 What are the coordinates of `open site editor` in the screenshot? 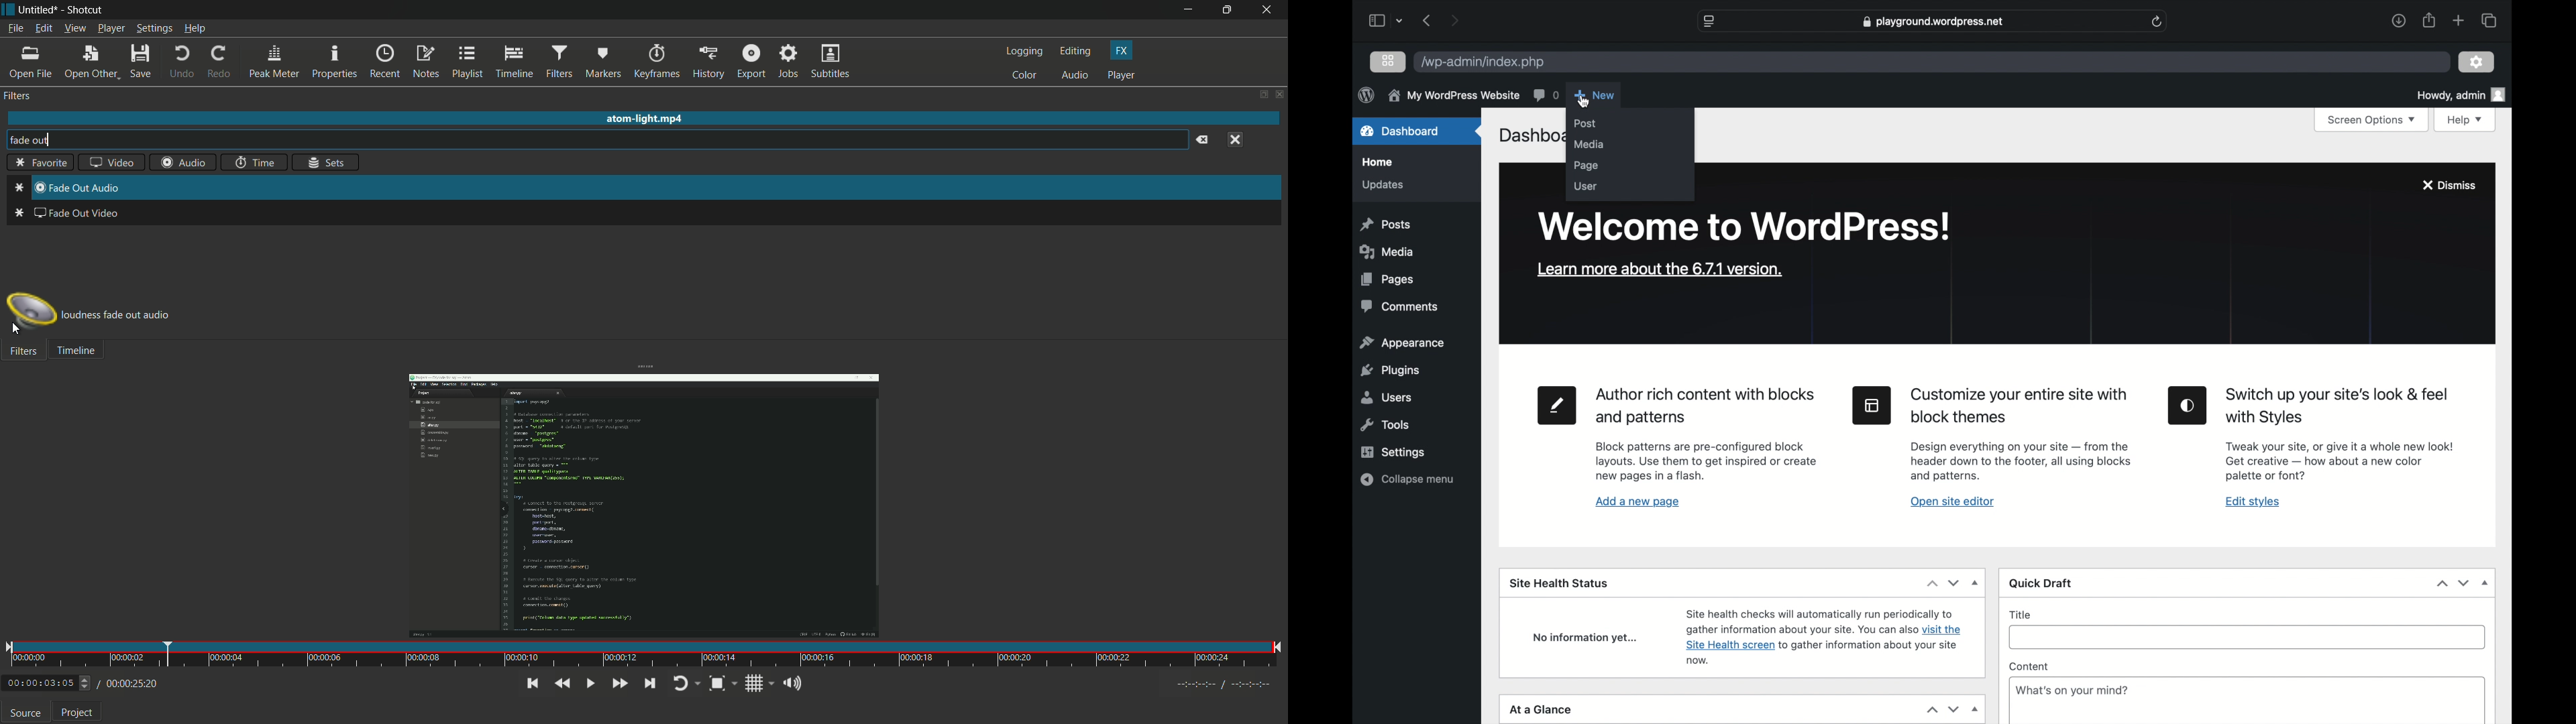 It's located at (1952, 501).